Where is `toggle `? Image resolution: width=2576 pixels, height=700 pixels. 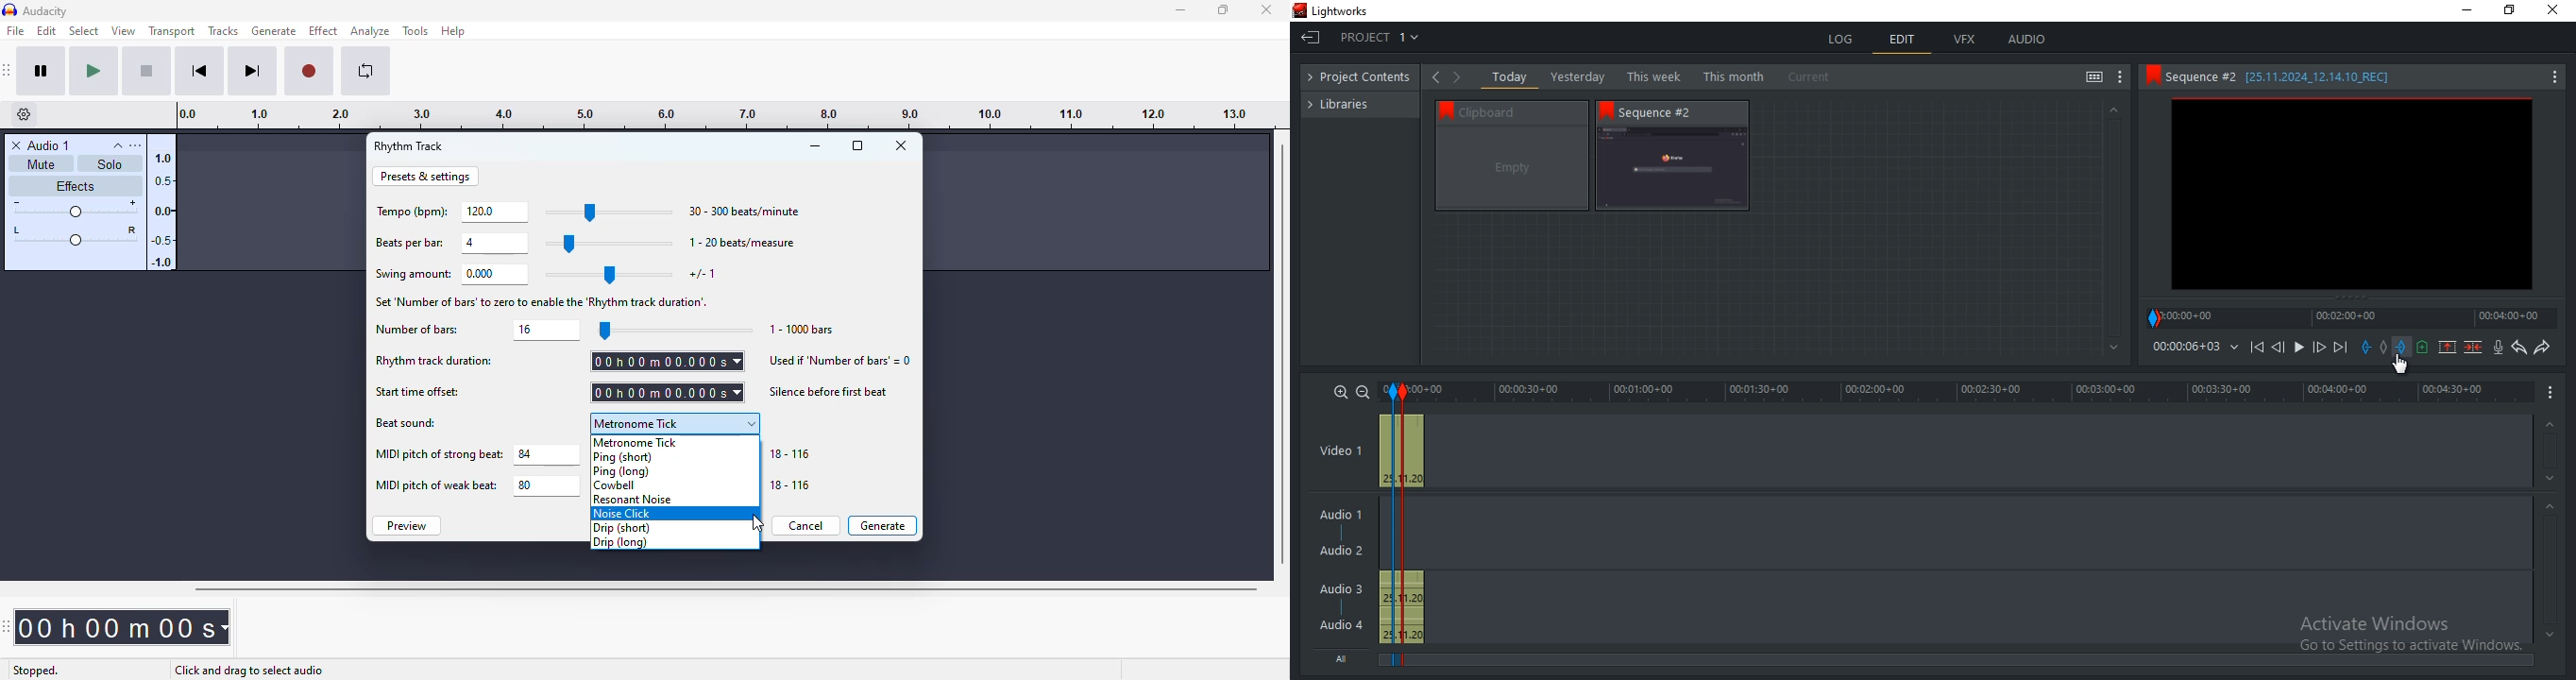
toggle  is located at coordinates (2094, 78).